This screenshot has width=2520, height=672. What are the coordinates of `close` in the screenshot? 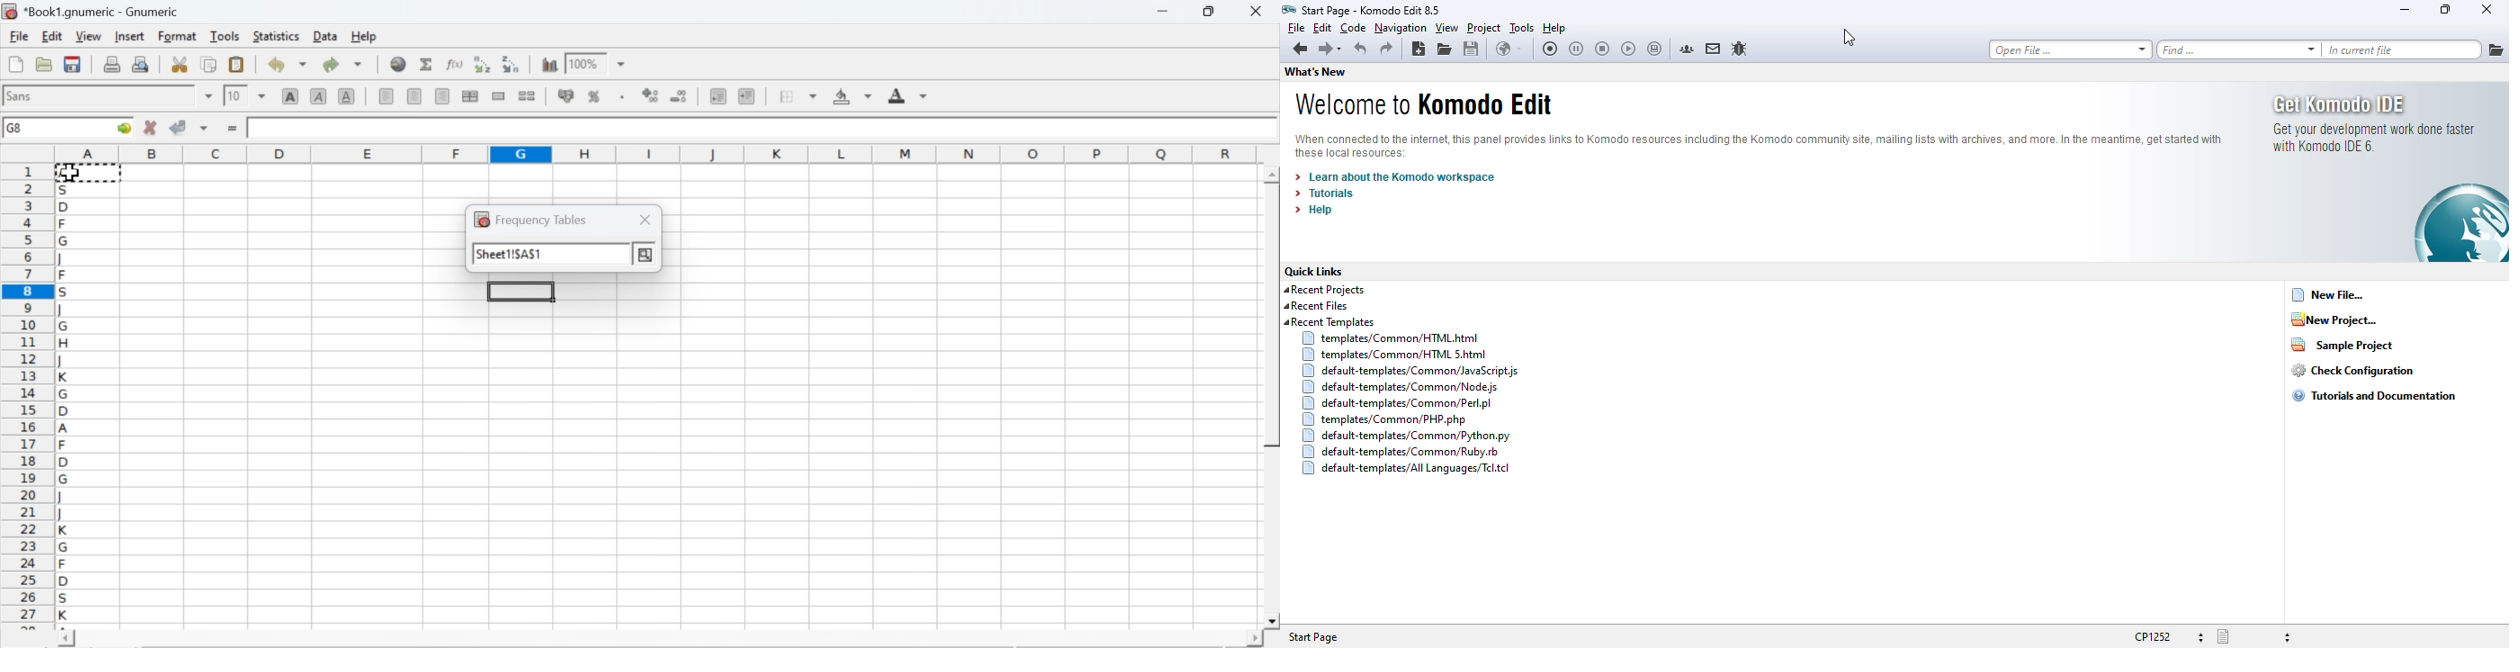 It's located at (1254, 11).